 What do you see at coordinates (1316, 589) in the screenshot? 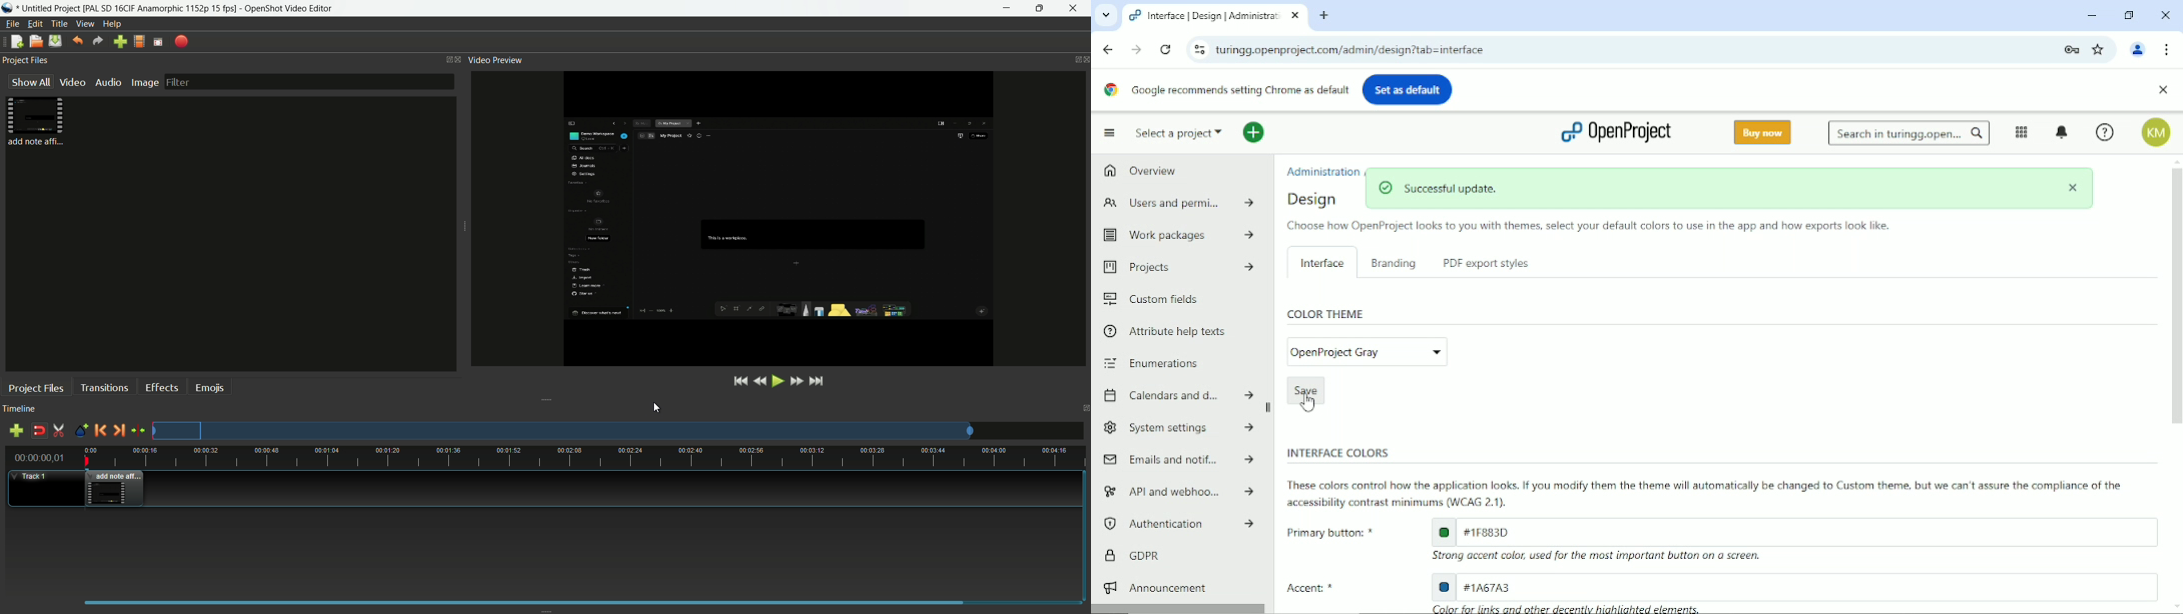
I see `Accent` at bounding box center [1316, 589].